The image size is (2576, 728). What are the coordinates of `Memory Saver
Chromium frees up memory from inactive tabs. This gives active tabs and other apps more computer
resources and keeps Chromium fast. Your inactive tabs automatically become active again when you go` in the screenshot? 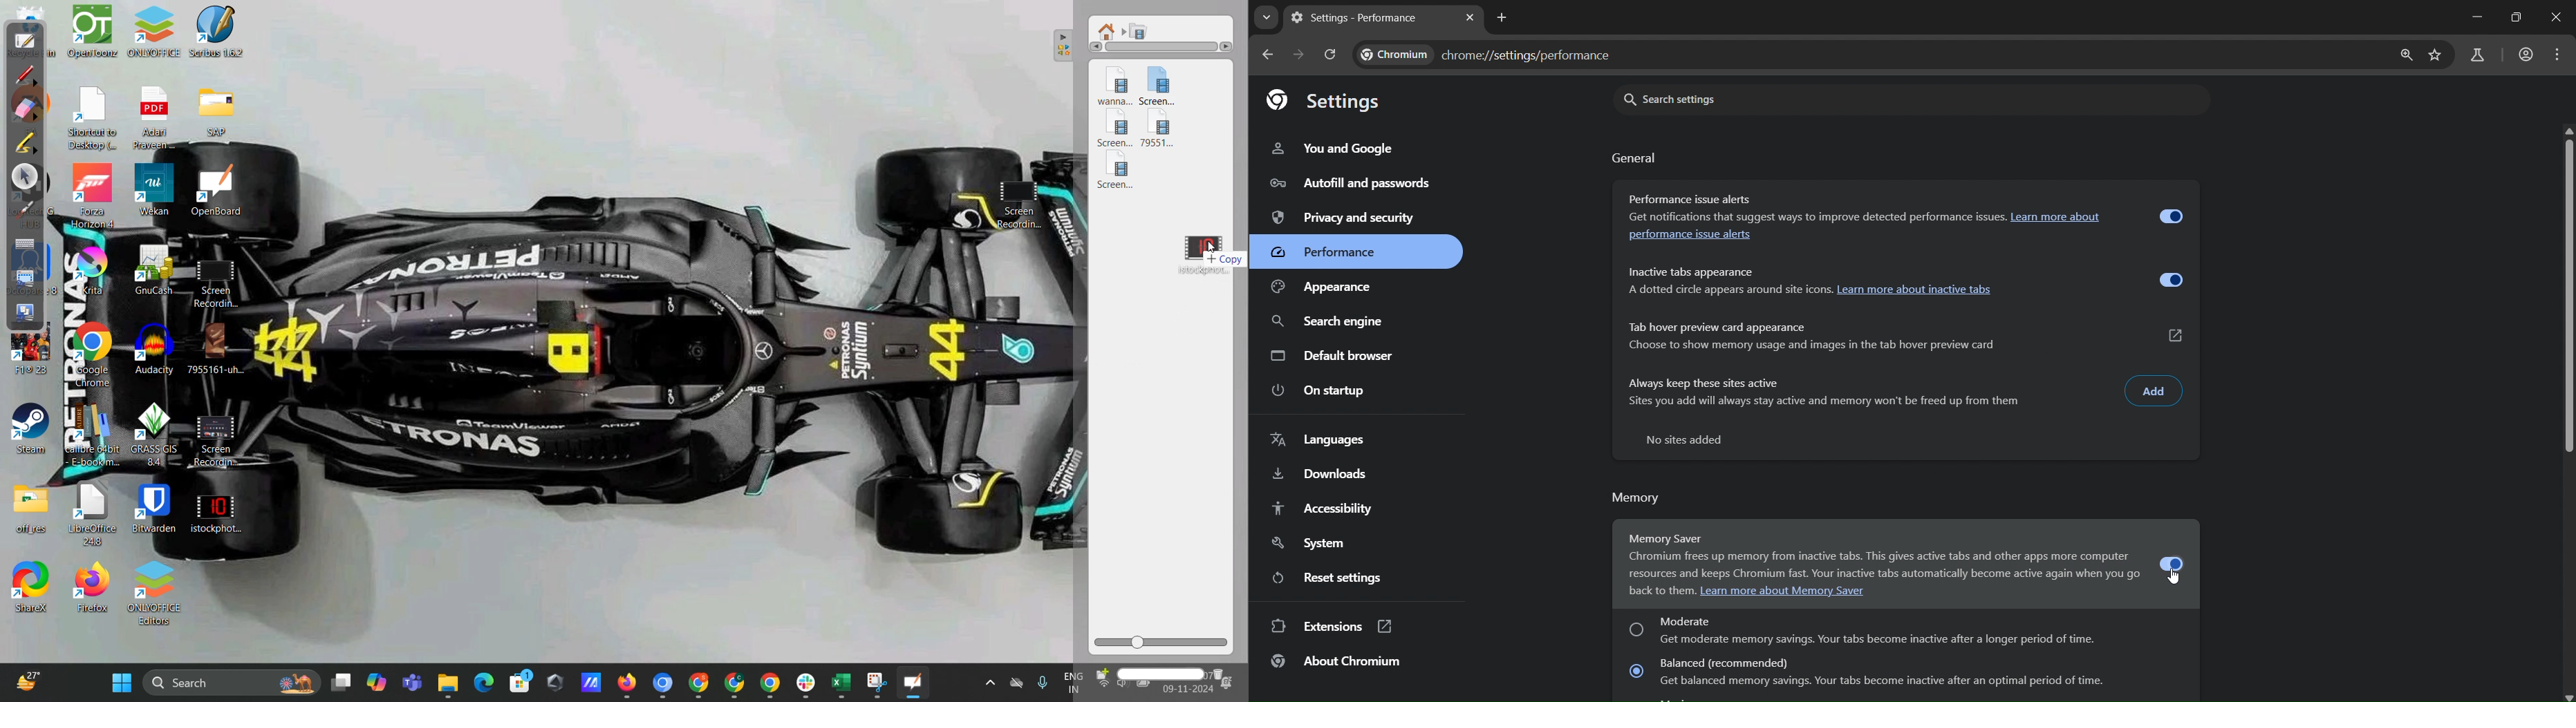 It's located at (1887, 555).